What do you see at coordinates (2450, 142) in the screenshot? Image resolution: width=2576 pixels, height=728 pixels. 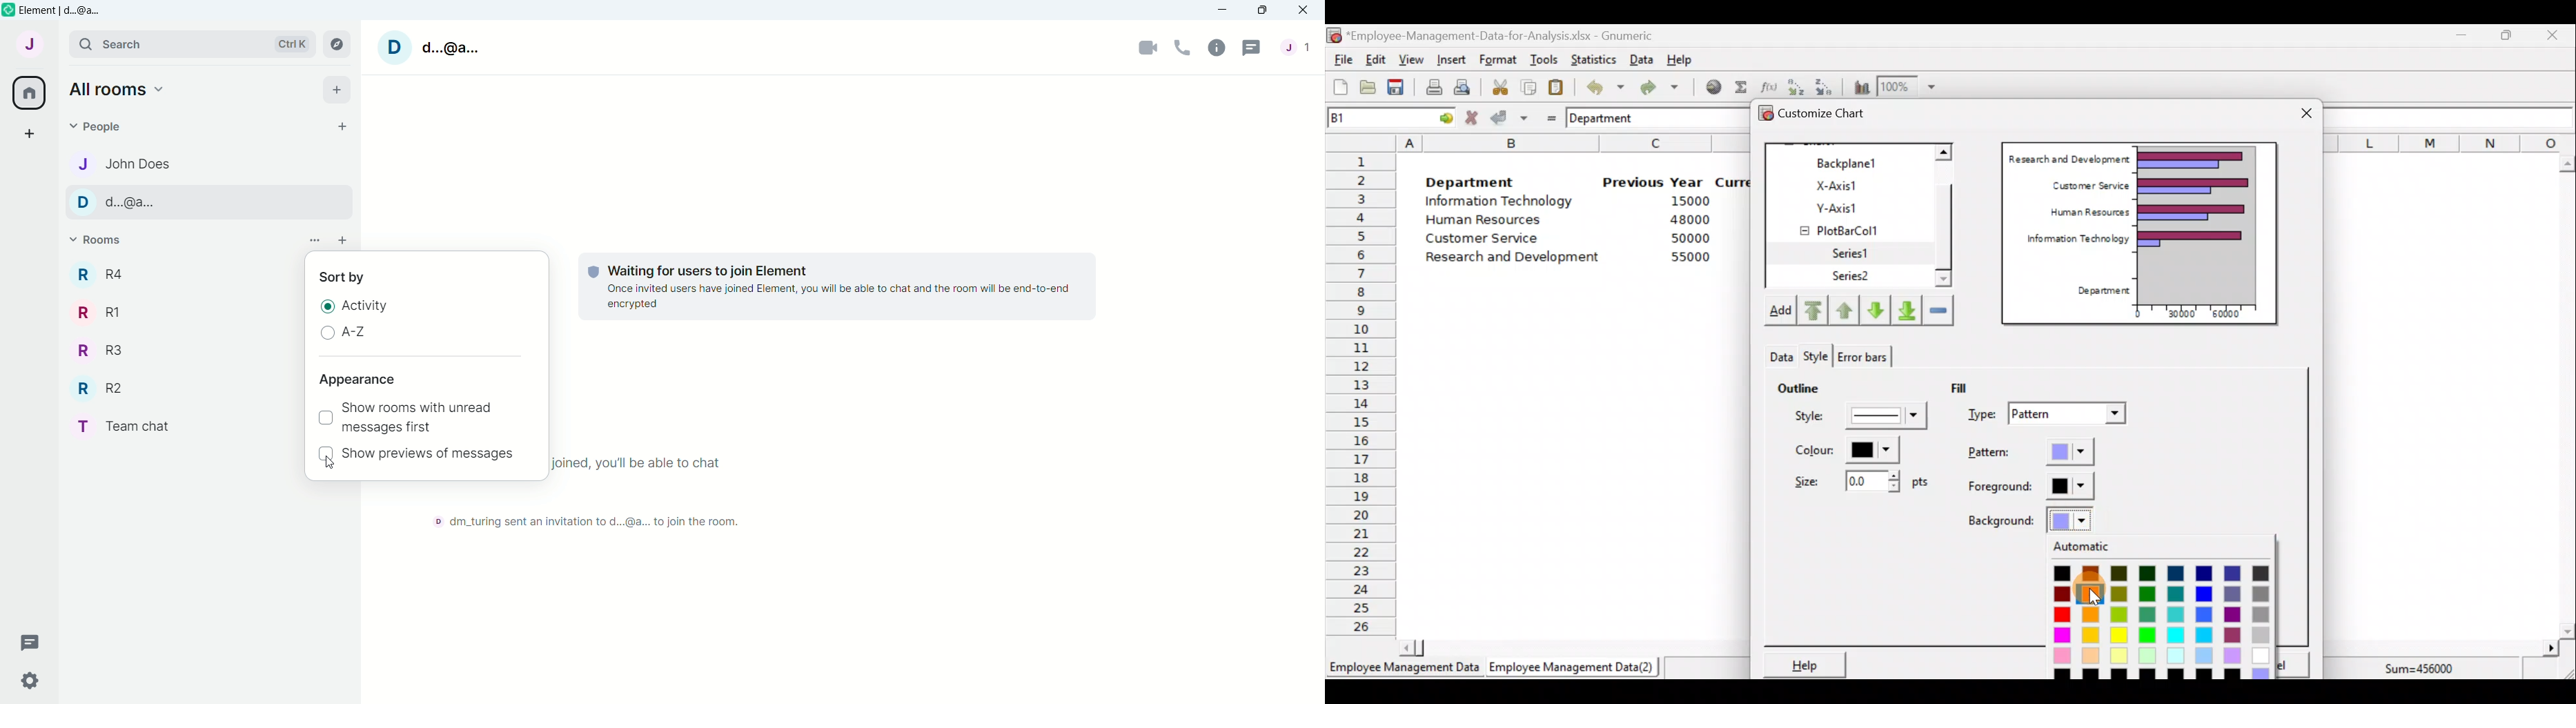 I see `Columns` at bounding box center [2450, 142].